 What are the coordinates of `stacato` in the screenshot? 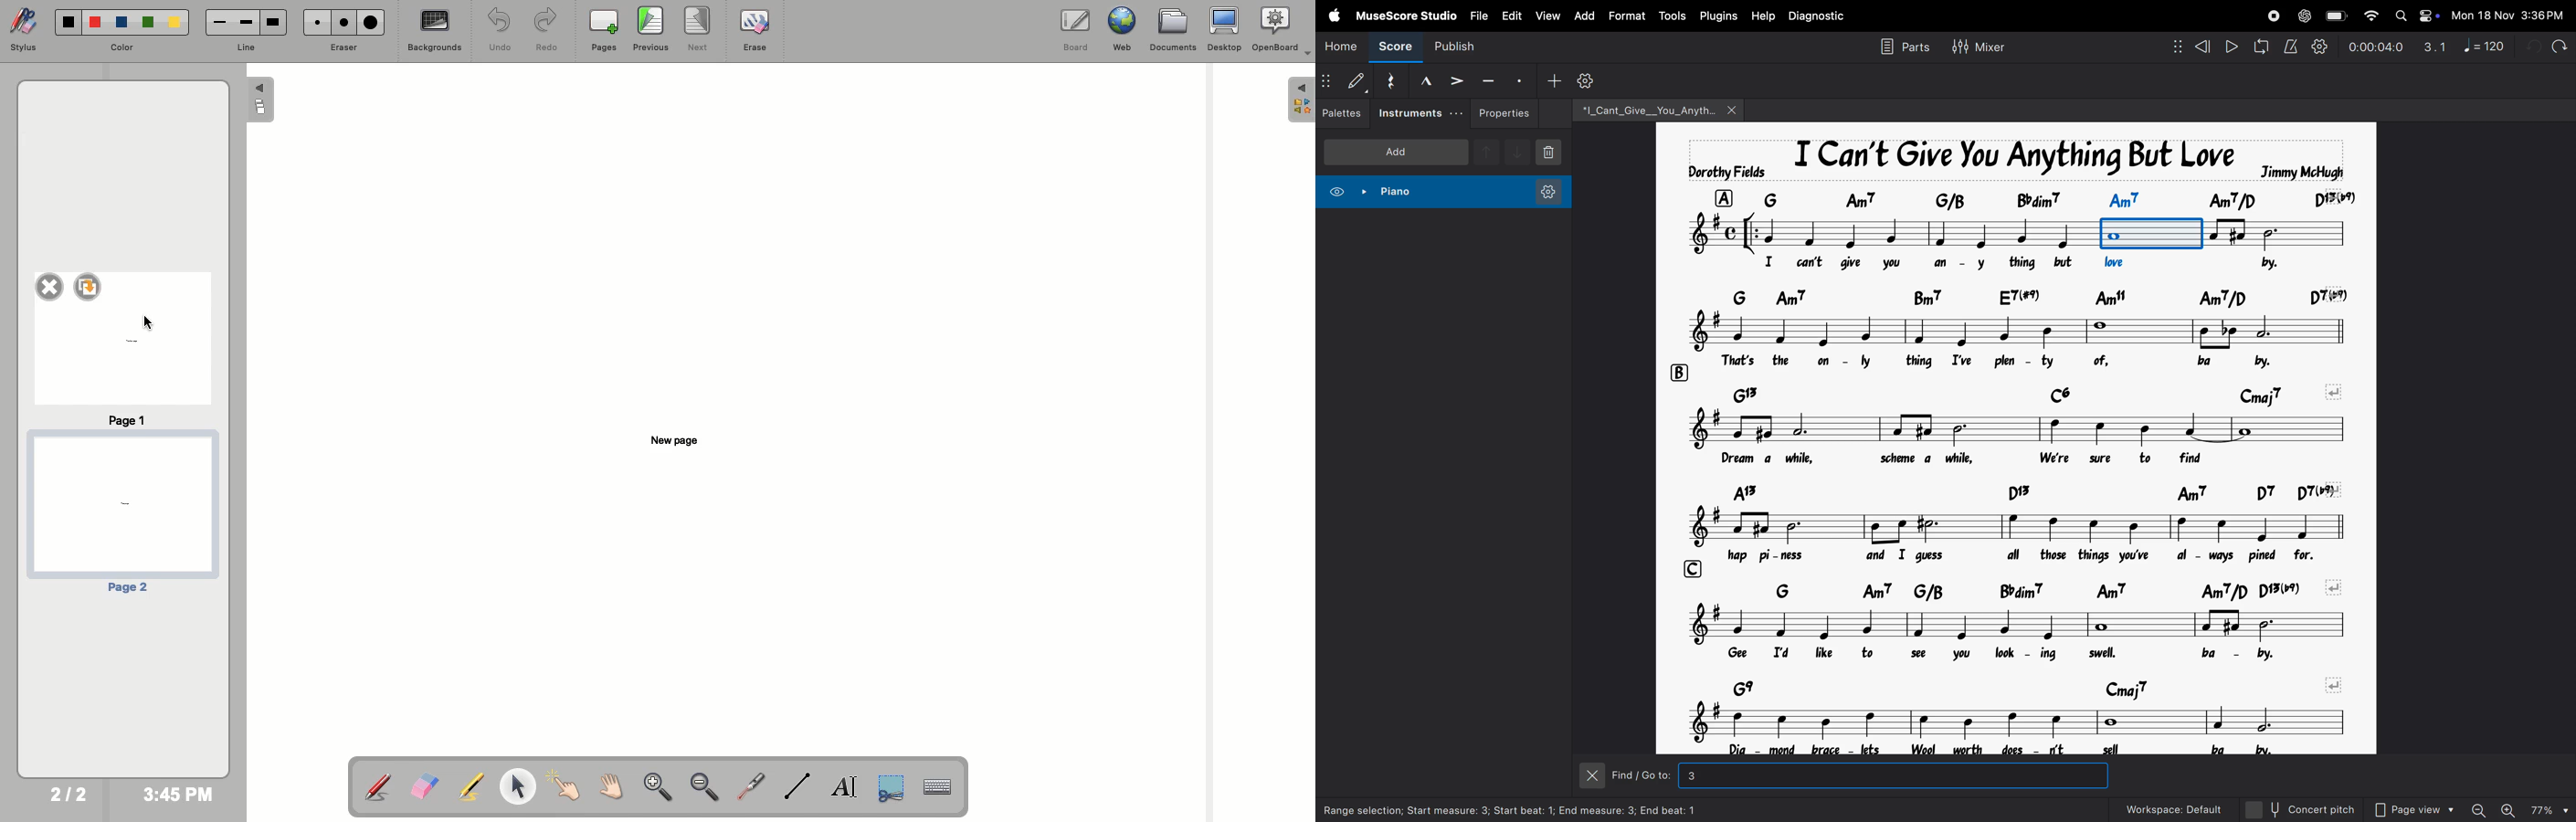 It's located at (1519, 81).